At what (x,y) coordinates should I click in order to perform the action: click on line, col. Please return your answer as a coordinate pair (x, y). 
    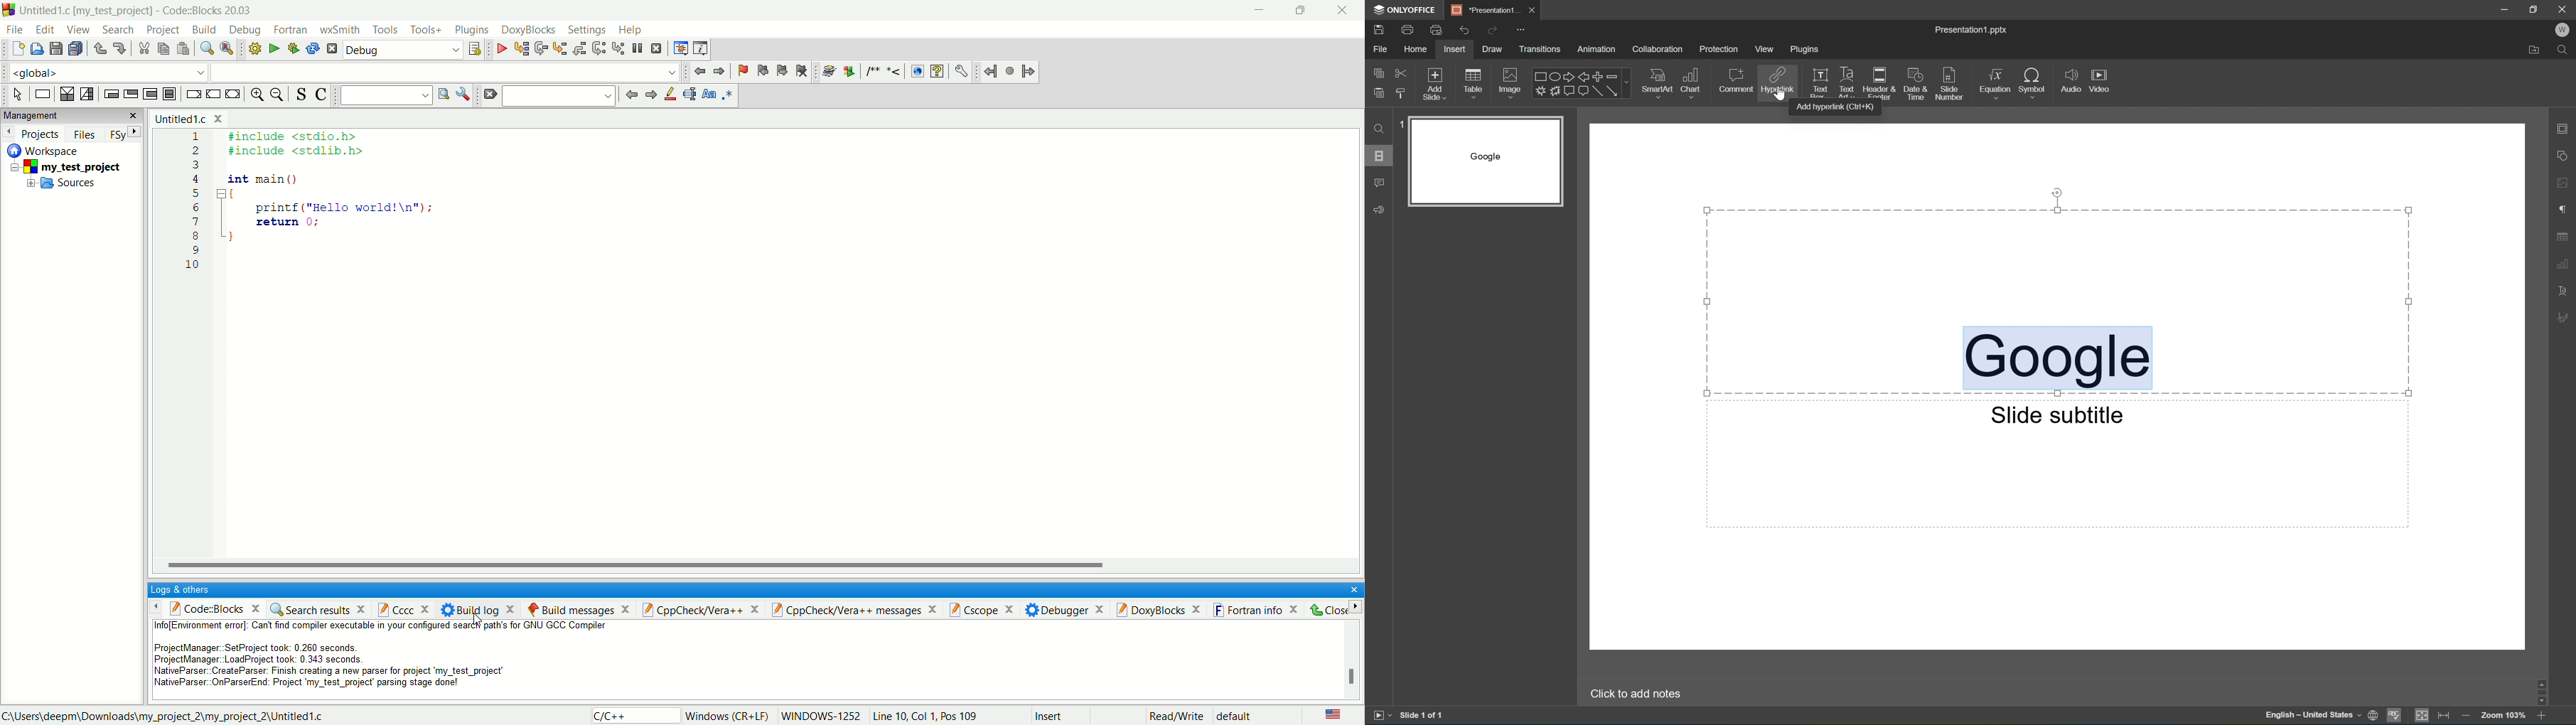
    Looking at the image, I should click on (925, 716).